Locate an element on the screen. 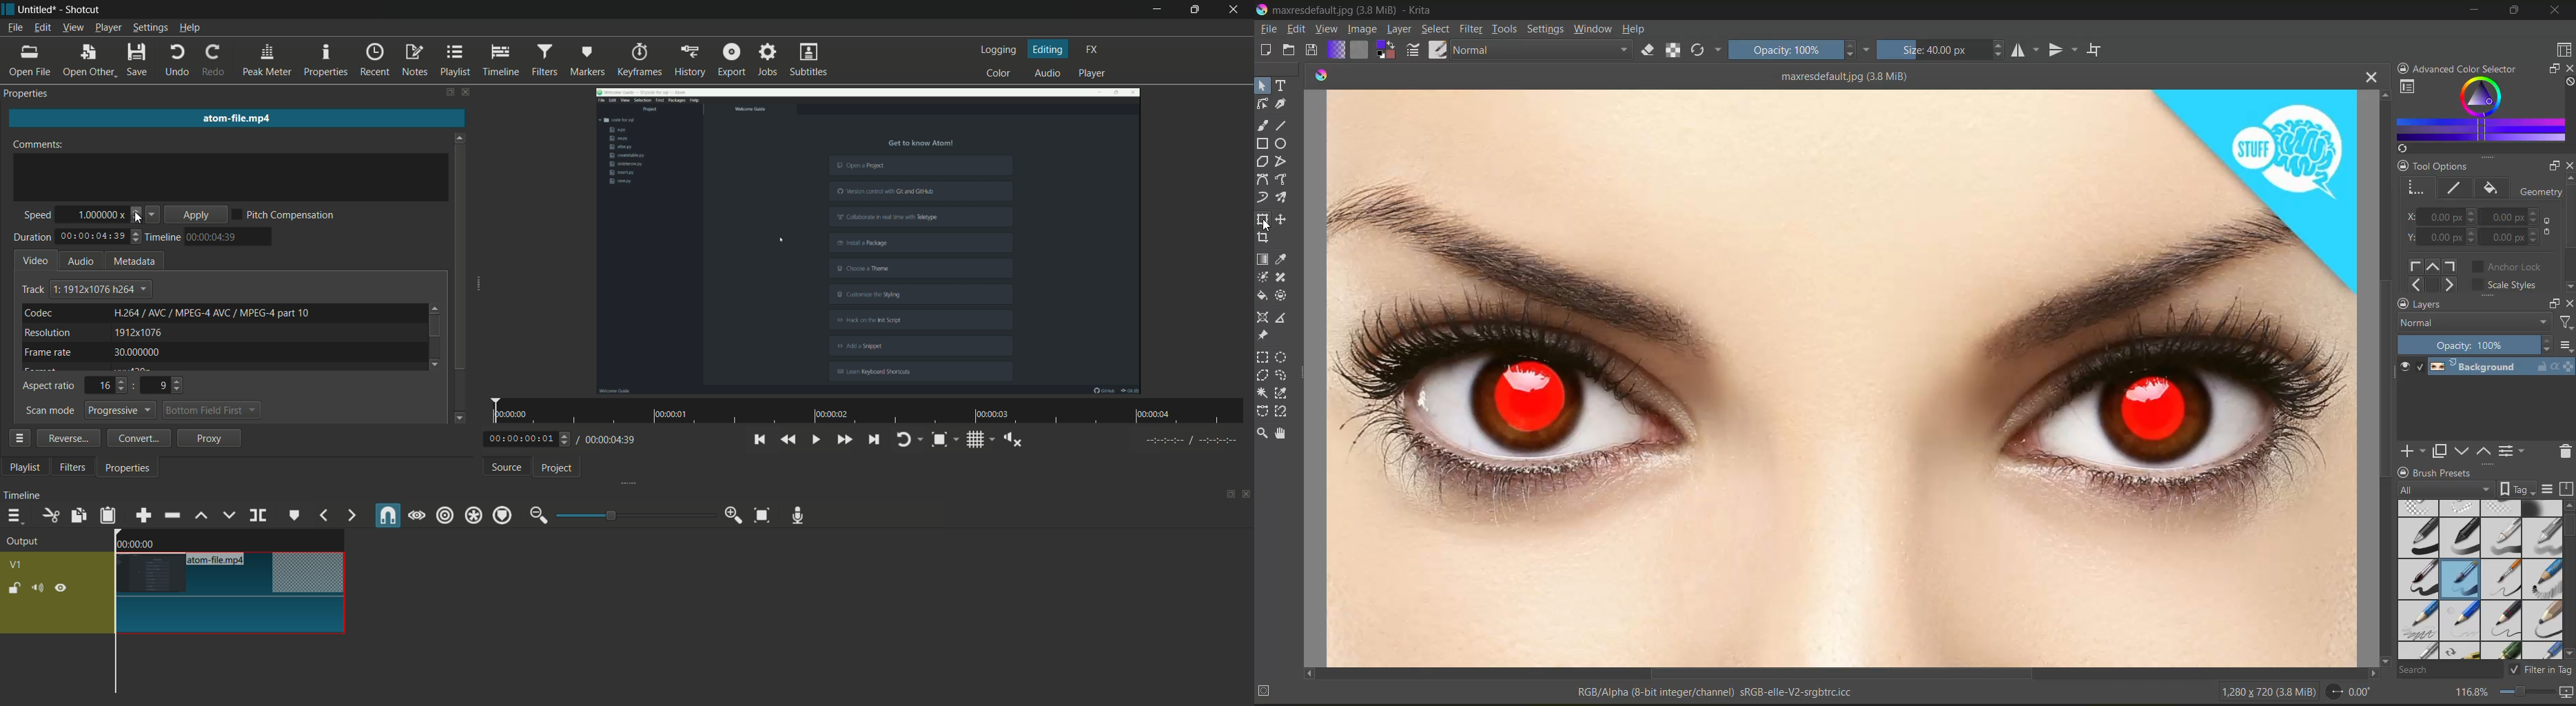  zoom in is located at coordinates (736, 515).